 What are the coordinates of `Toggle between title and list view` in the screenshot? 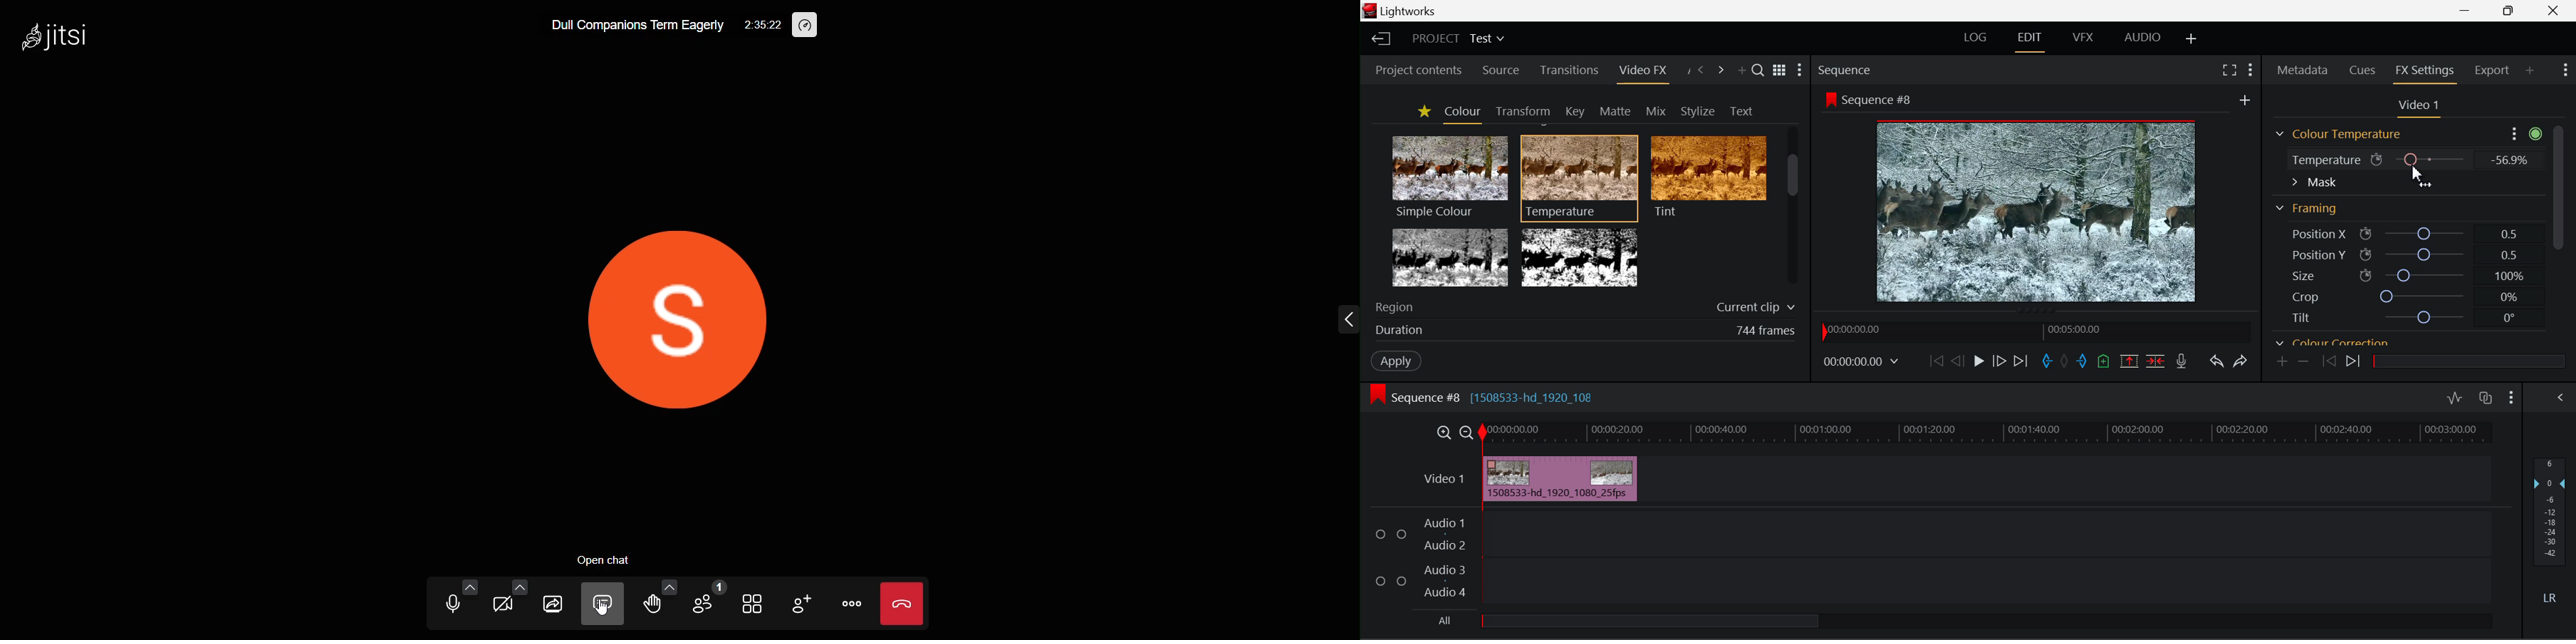 It's located at (1781, 71).